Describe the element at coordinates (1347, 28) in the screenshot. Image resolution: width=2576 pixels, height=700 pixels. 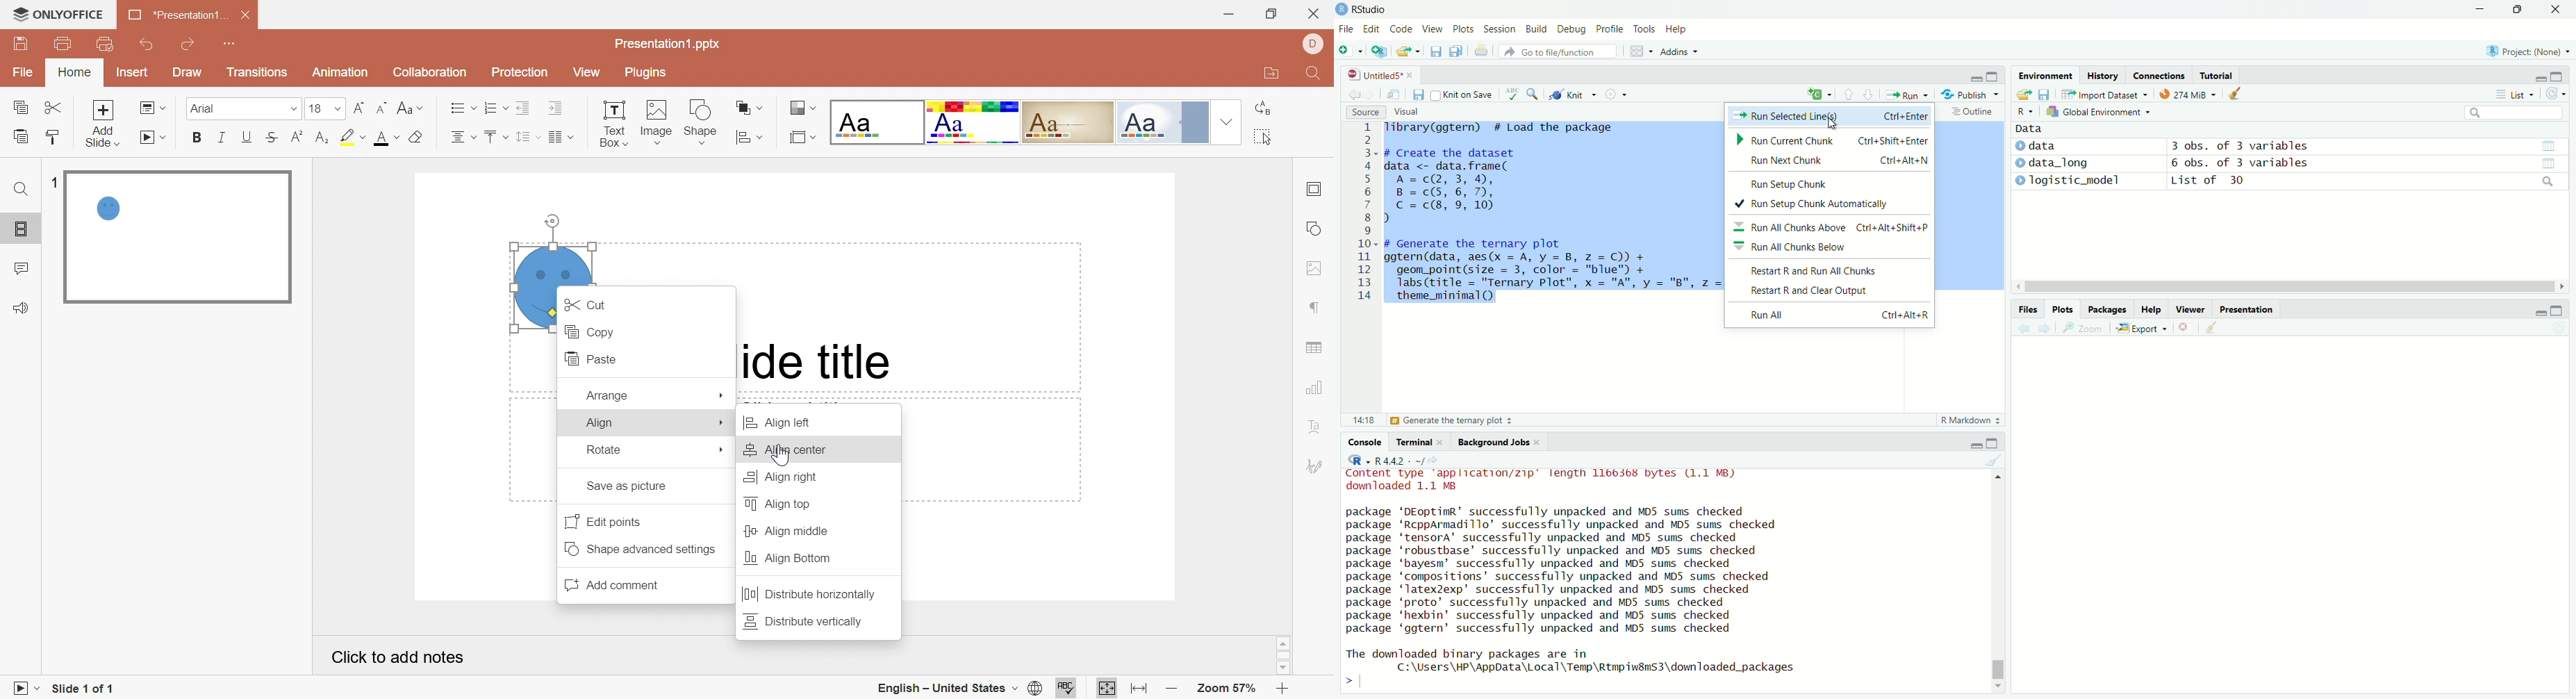
I see `File` at that location.